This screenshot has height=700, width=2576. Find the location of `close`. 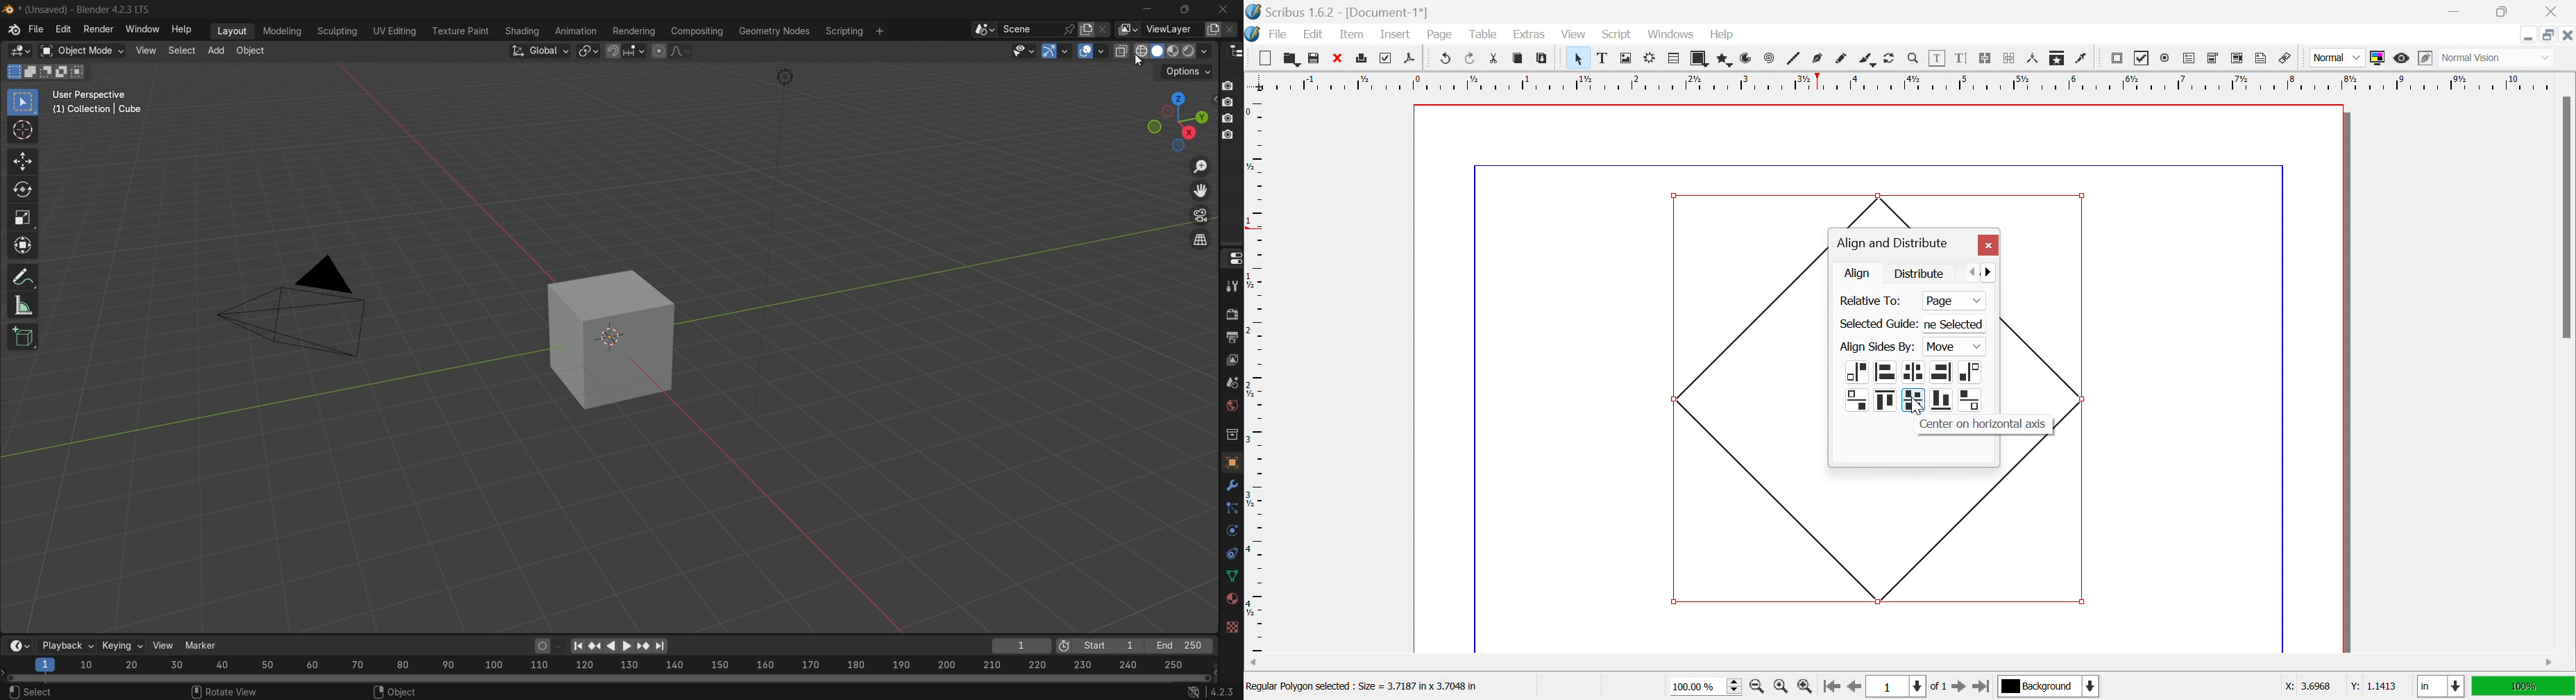

close is located at coordinates (1227, 10).